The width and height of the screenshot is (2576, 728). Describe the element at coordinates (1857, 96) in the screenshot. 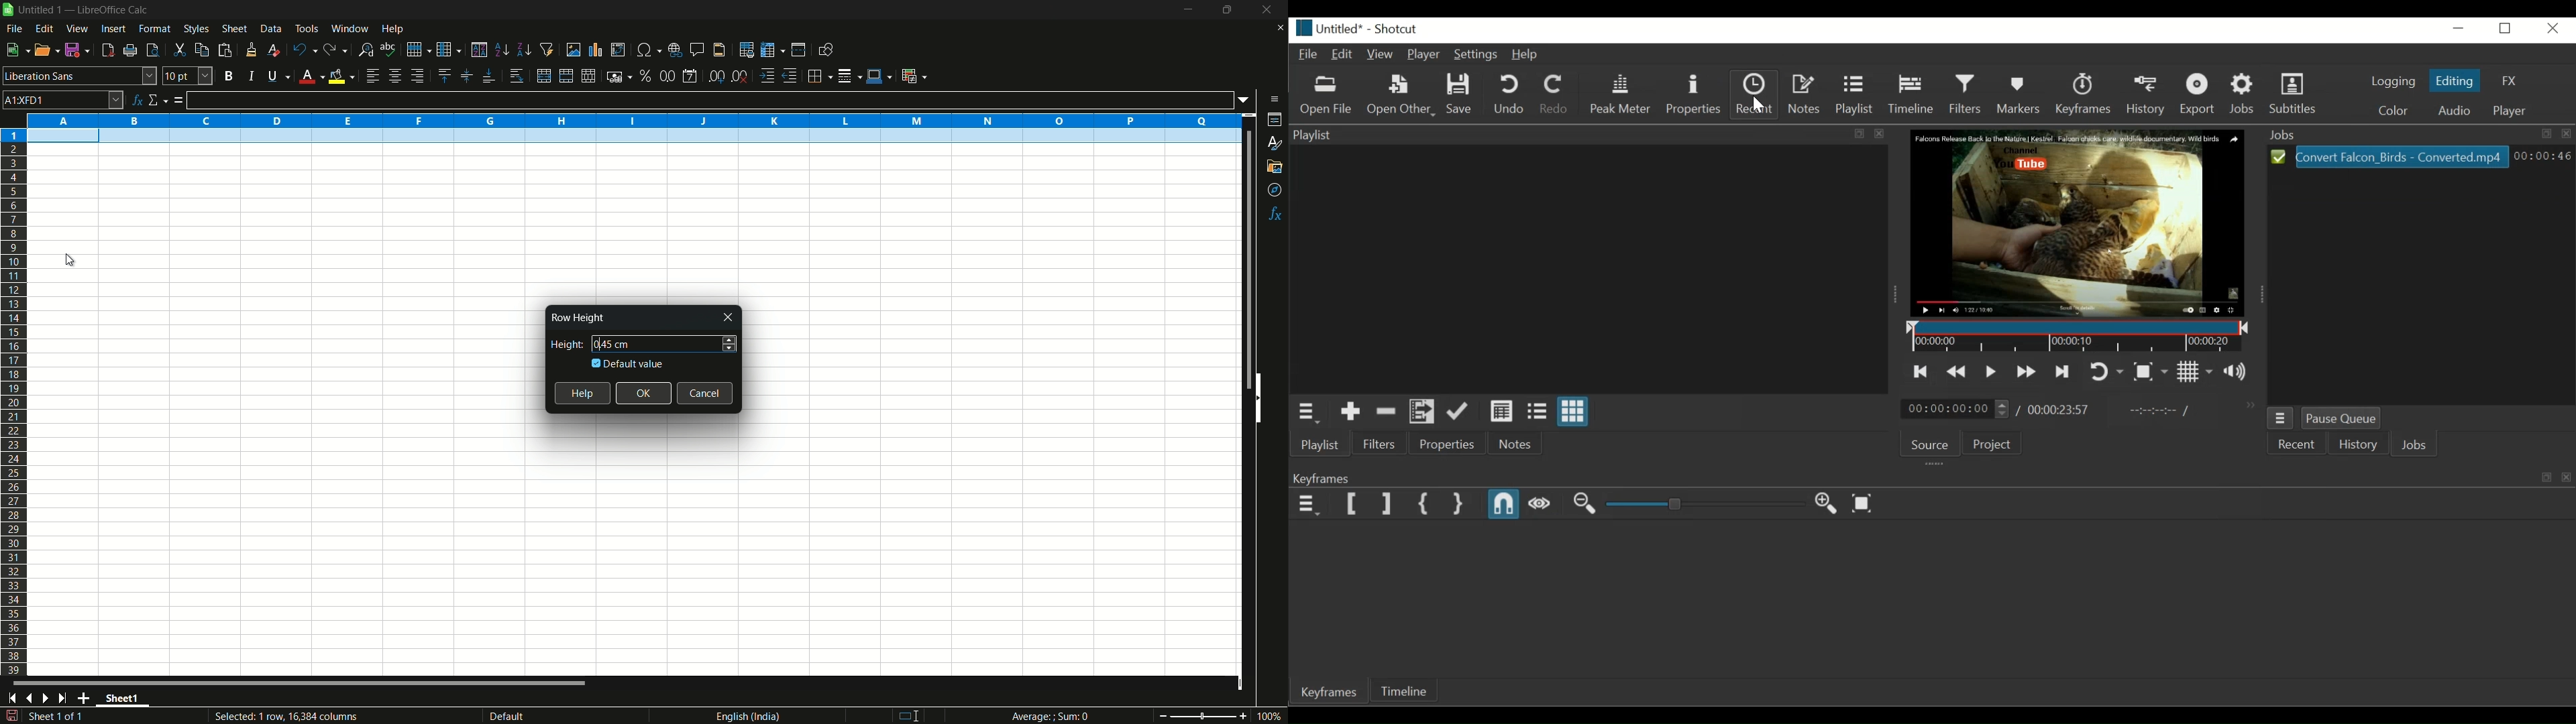

I see `Playlist` at that location.